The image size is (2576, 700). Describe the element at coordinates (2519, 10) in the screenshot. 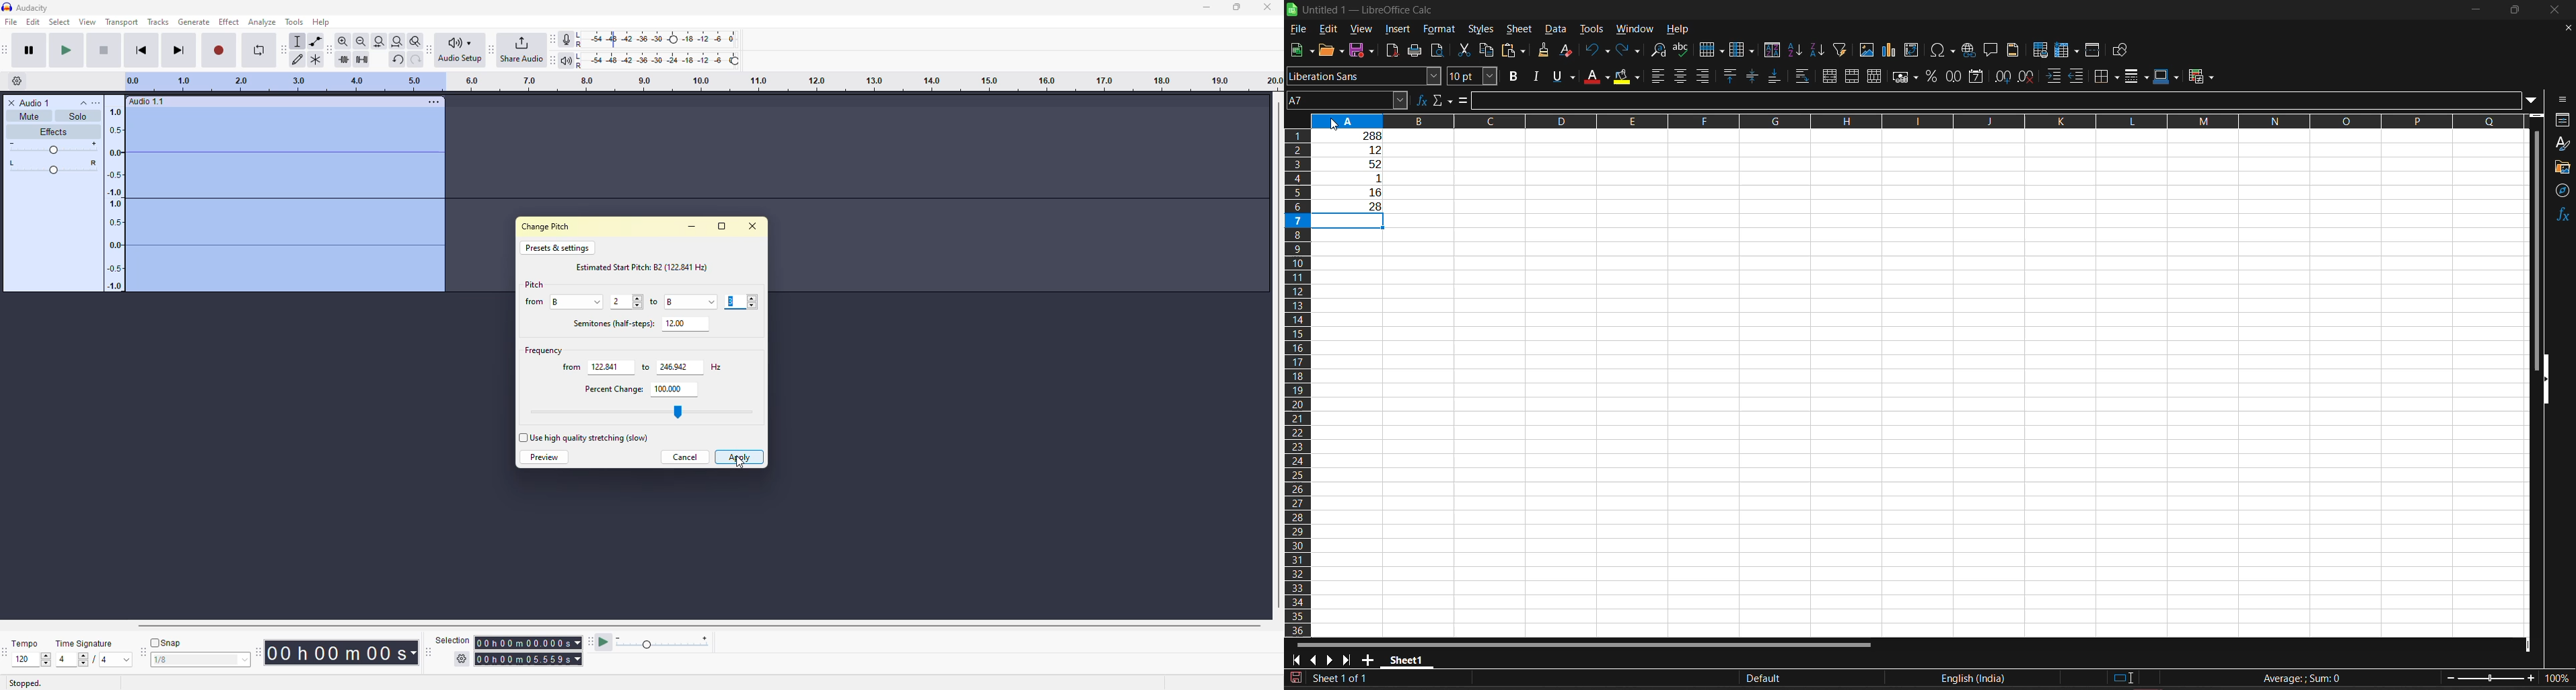

I see `maximize` at that location.